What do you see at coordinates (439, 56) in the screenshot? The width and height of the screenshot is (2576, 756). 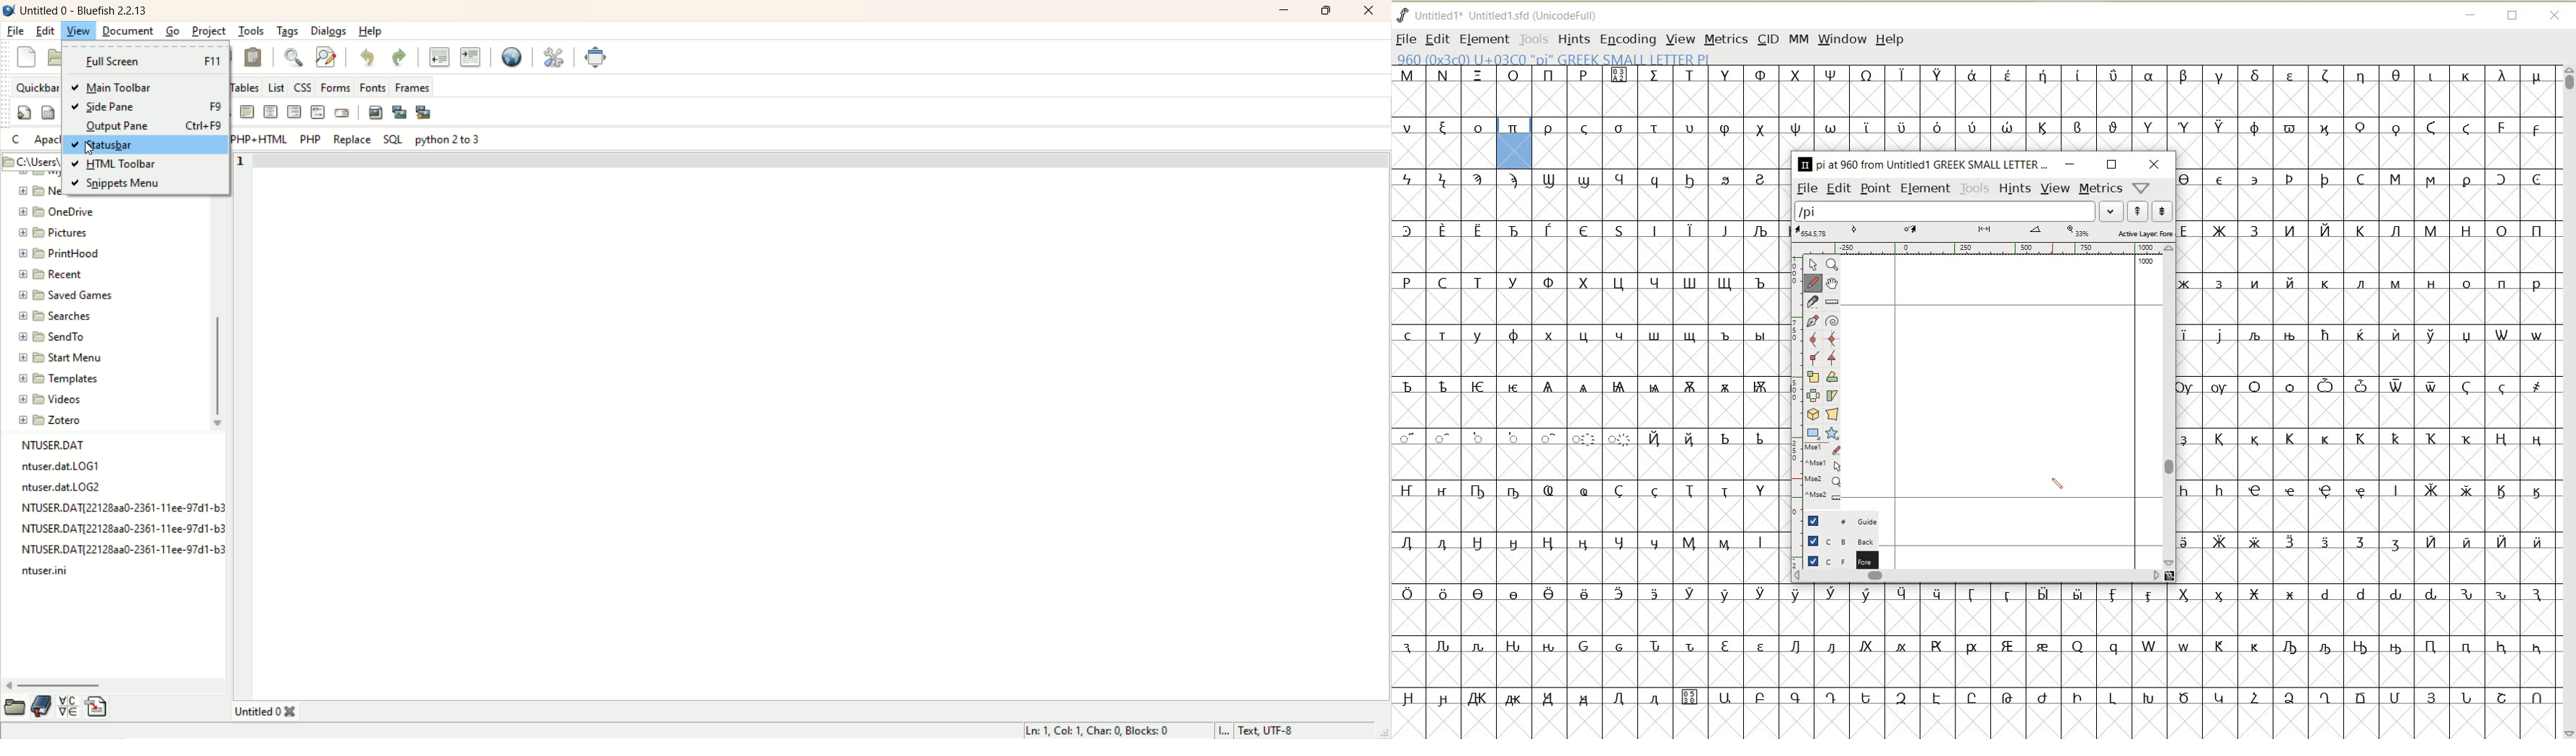 I see `unindent` at bounding box center [439, 56].